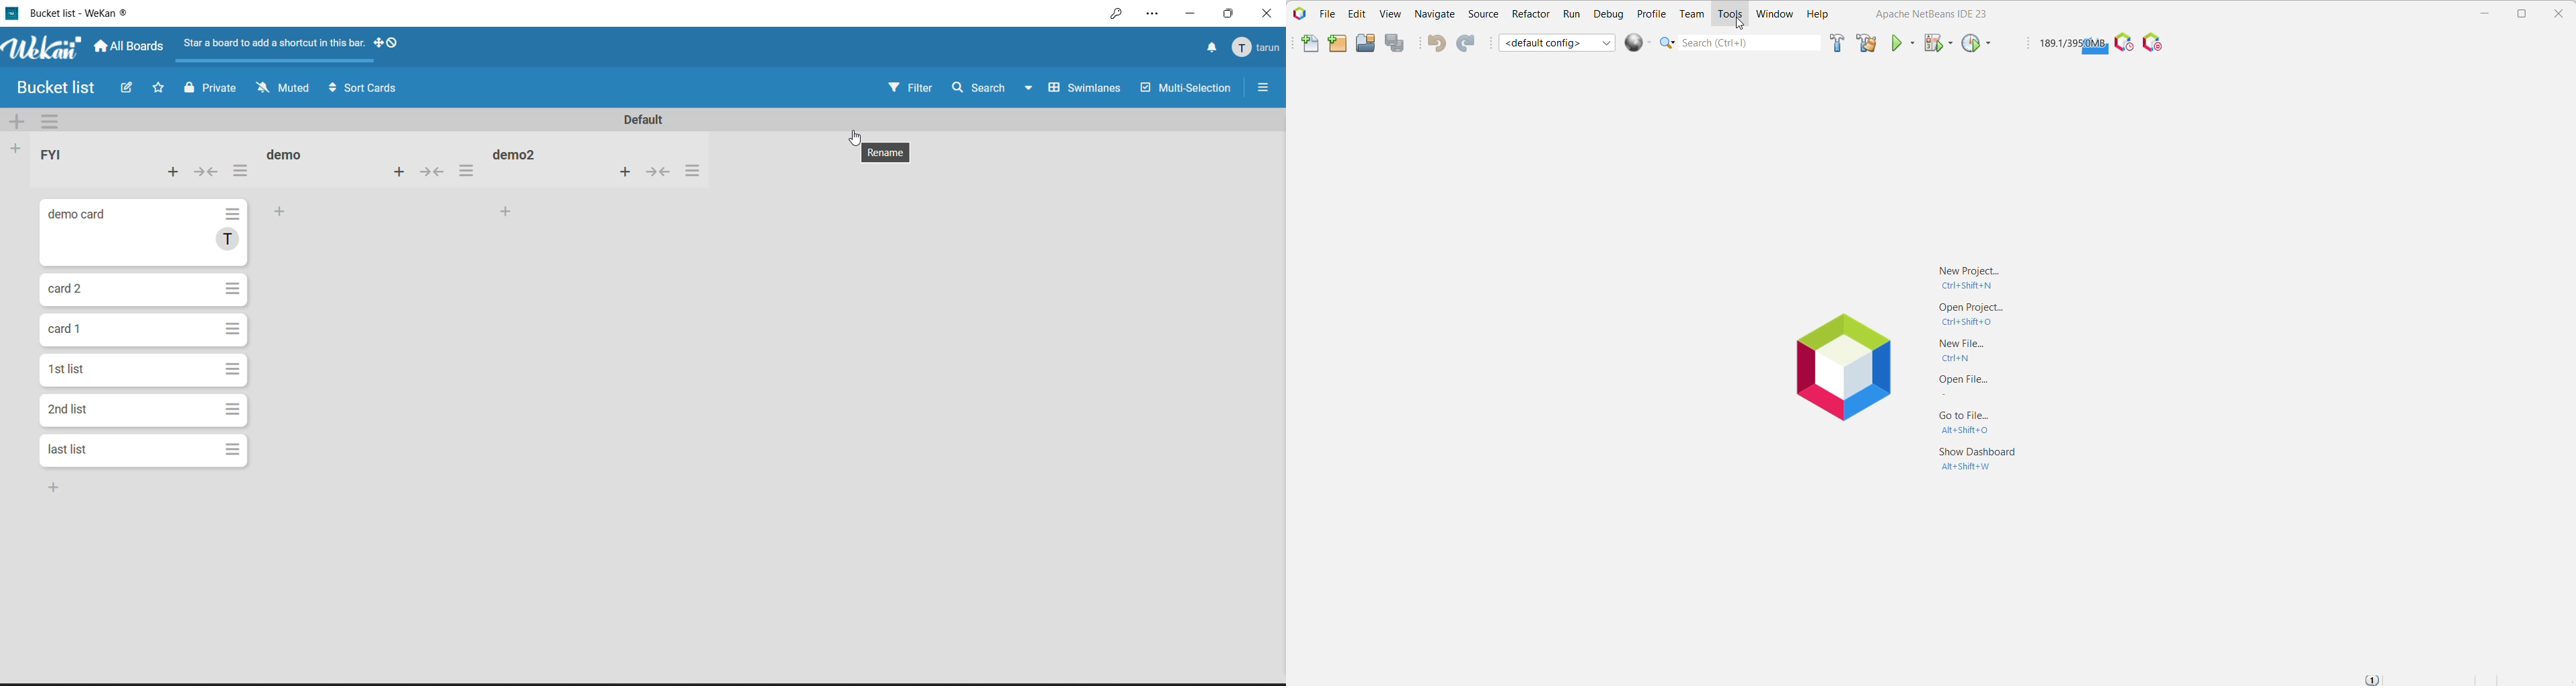 The image size is (2576, 700). I want to click on card actions, so click(233, 411).